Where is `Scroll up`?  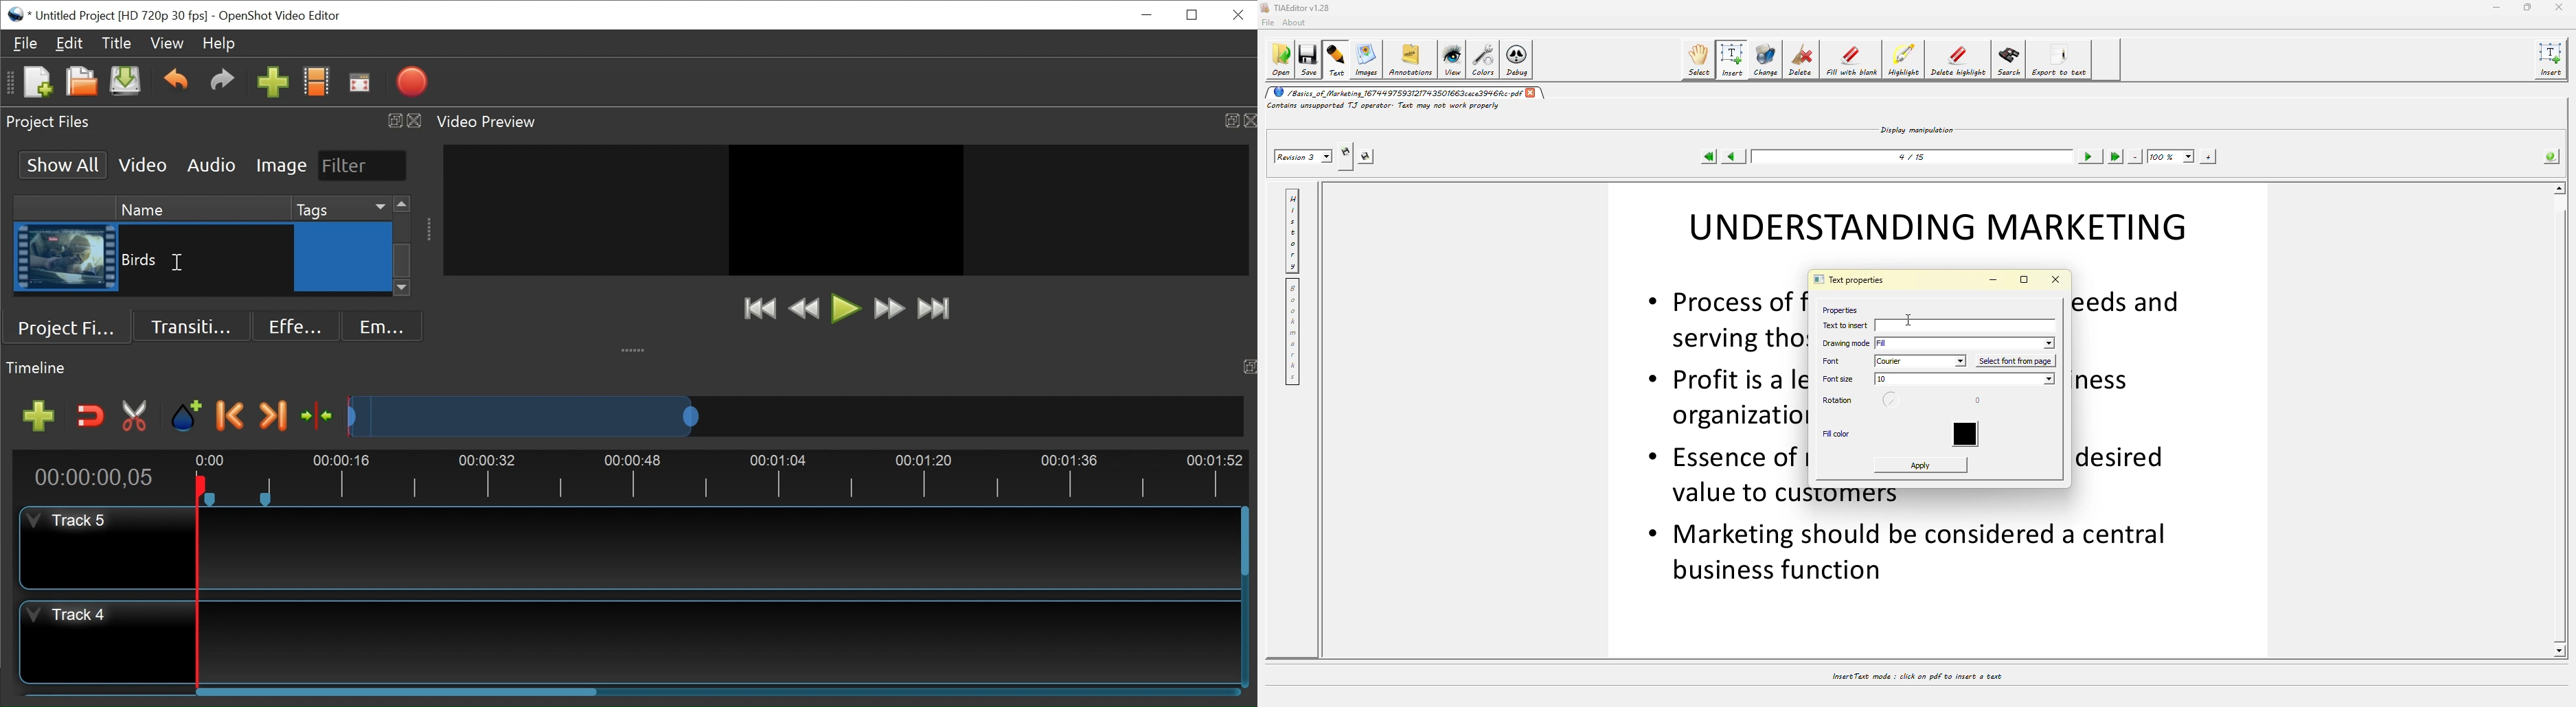 Scroll up is located at coordinates (401, 205).